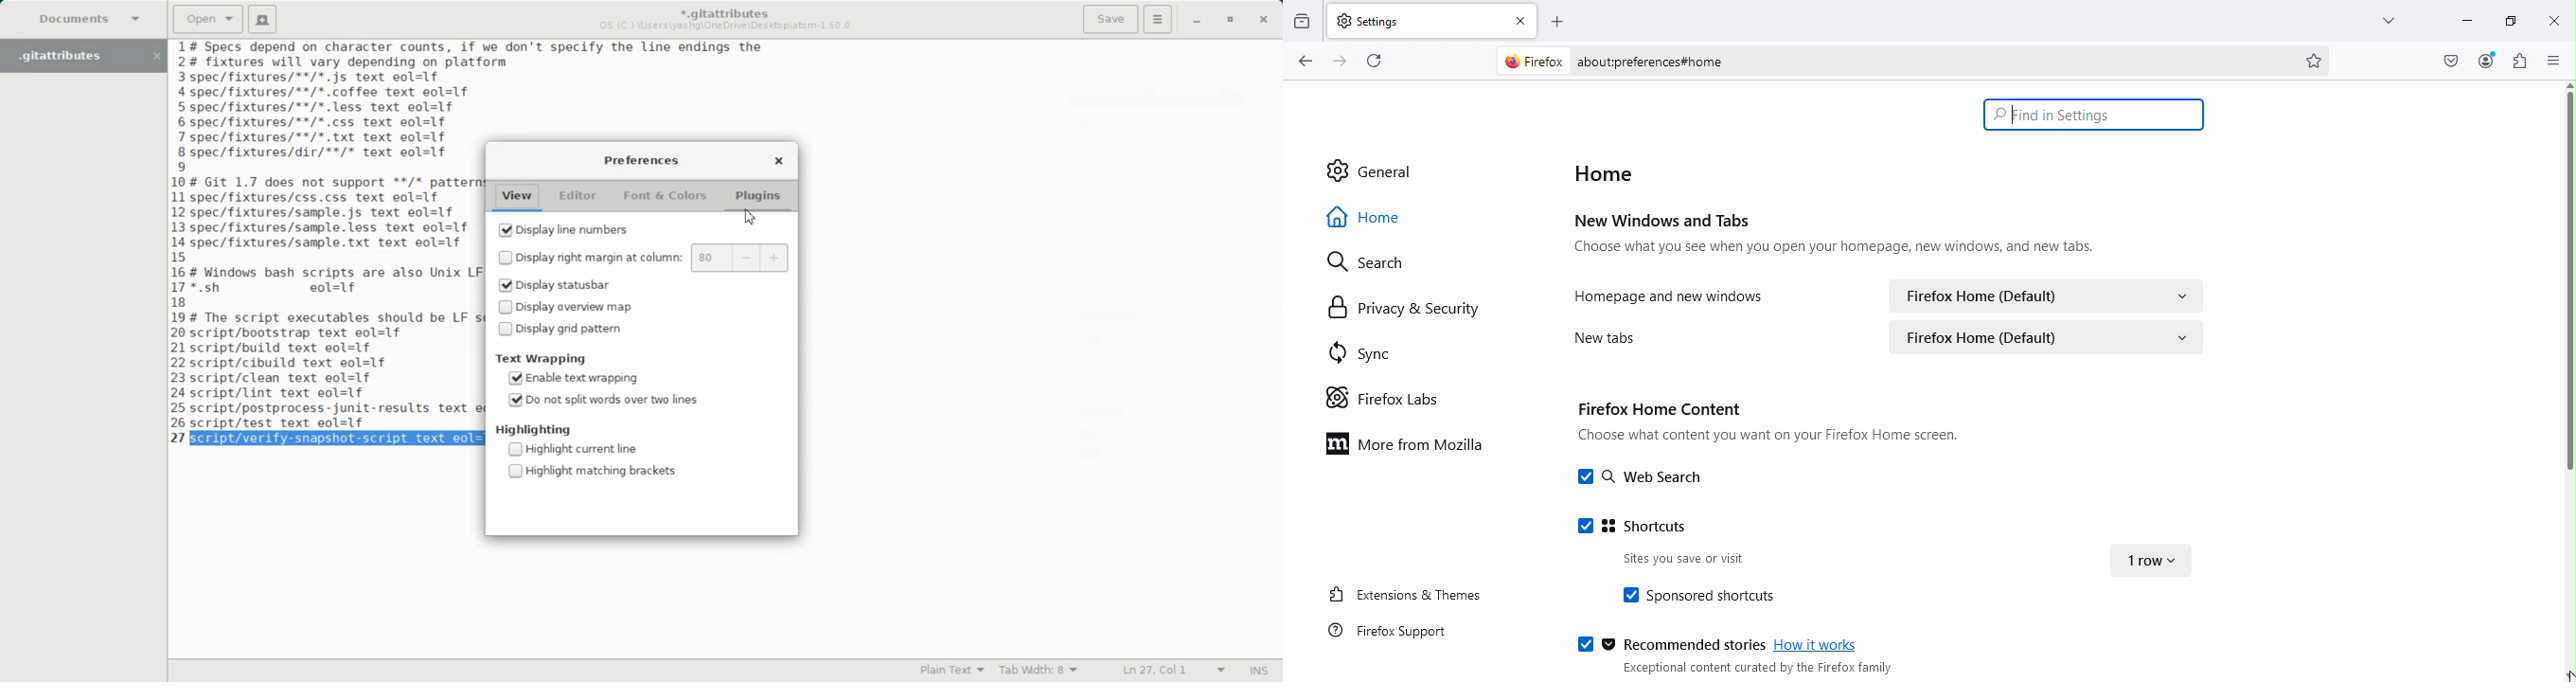  What do you see at coordinates (1622, 526) in the screenshot?
I see `Shortcuts` at bounding box center [1622, 526].